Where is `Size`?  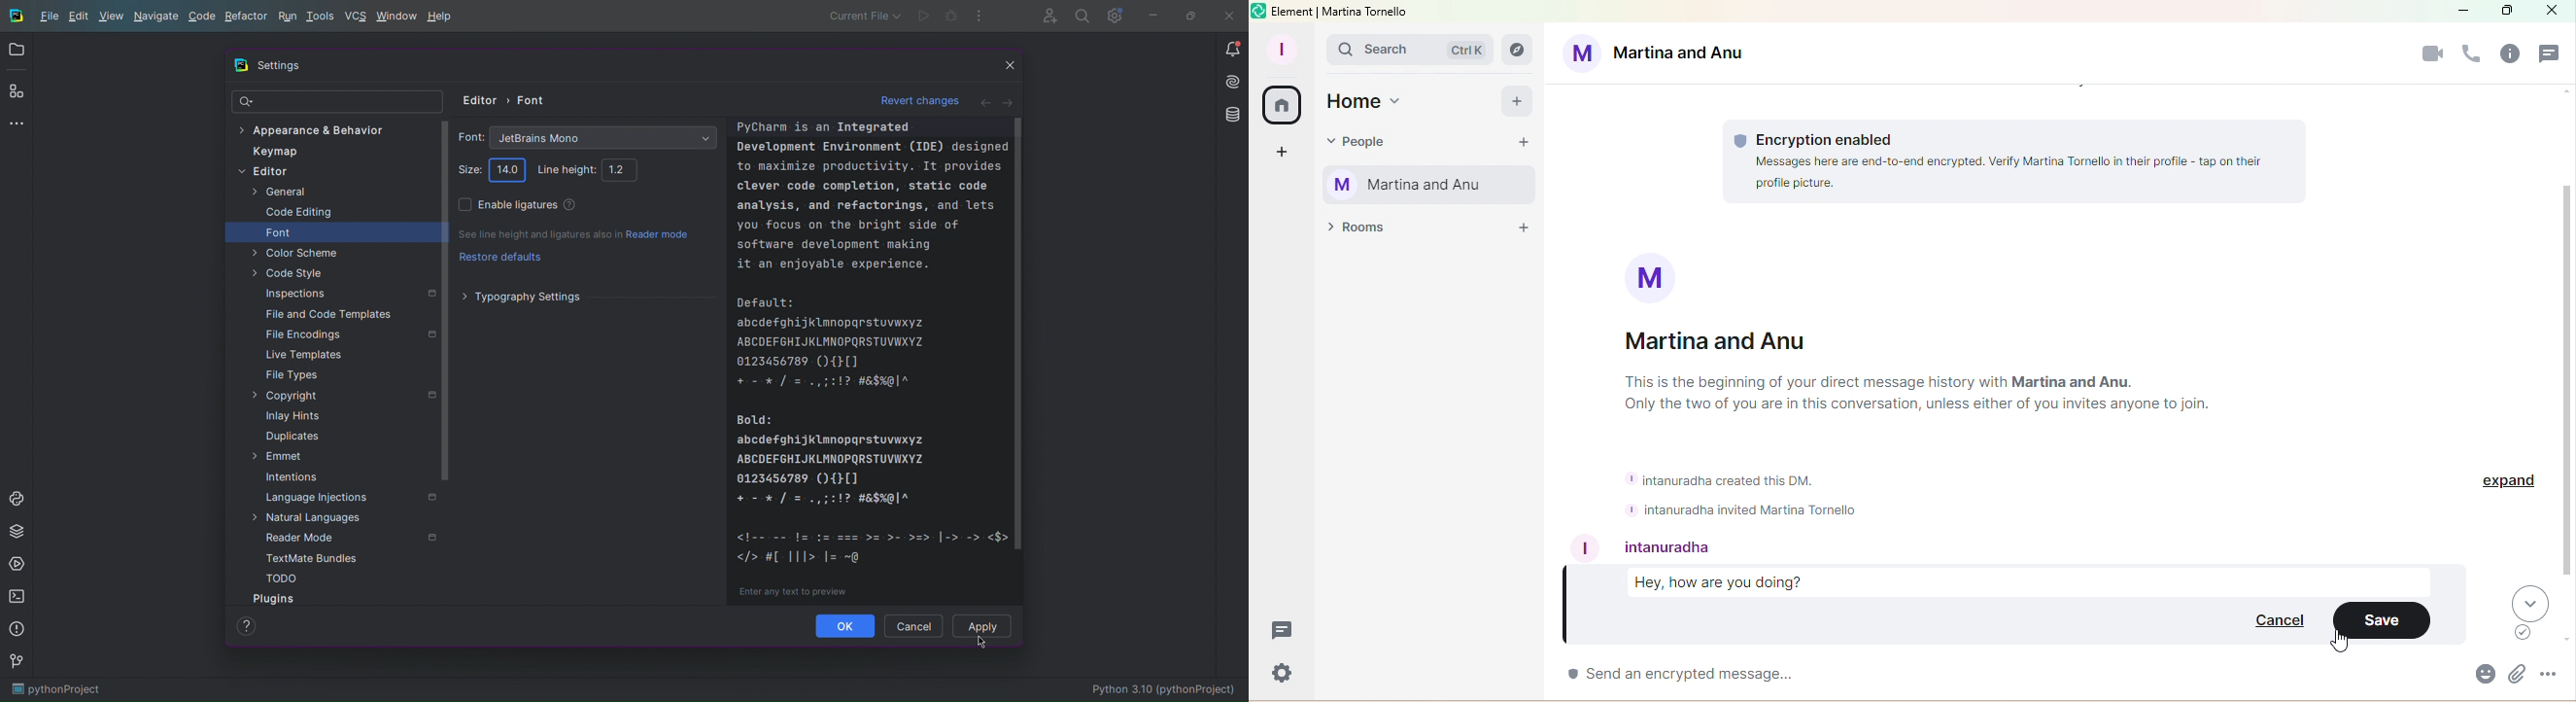
Size is located at coordinates (471, 170).